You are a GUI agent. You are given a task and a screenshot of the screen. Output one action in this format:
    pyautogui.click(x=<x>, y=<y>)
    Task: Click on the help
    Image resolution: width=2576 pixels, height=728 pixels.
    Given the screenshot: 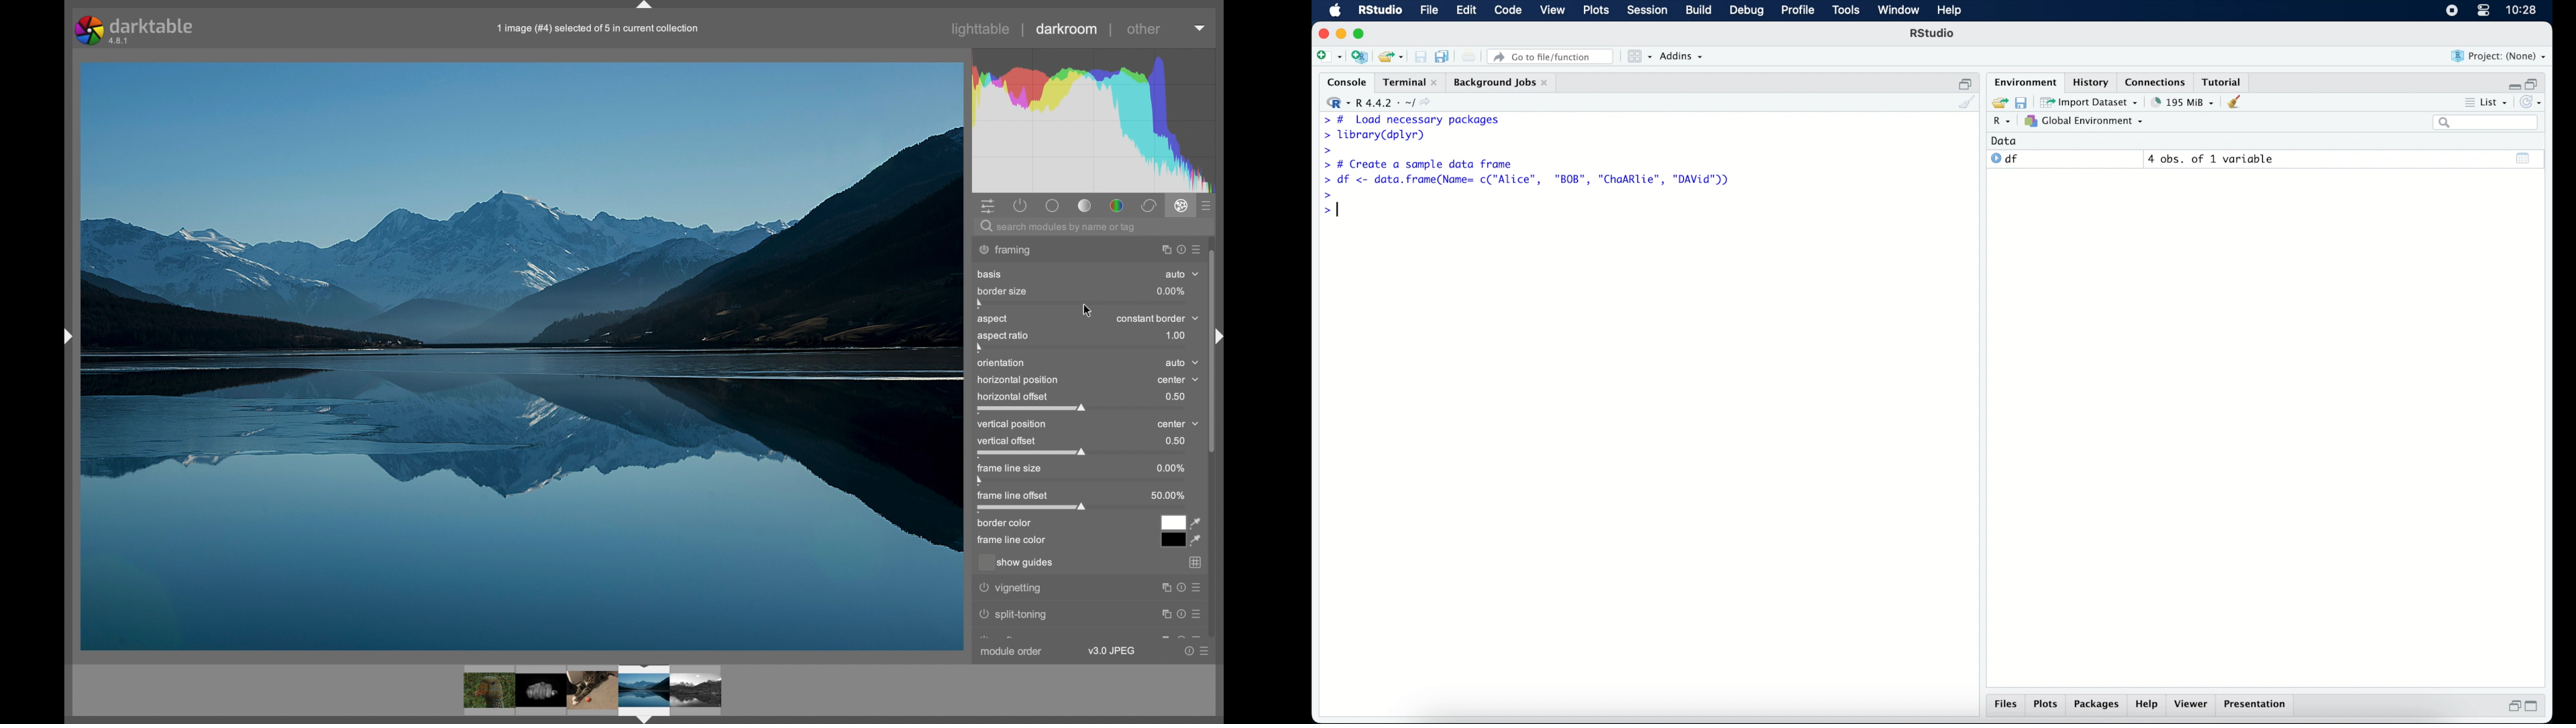 What is the action you would take?
    pyautogui.click(x=2147, y=706)
    